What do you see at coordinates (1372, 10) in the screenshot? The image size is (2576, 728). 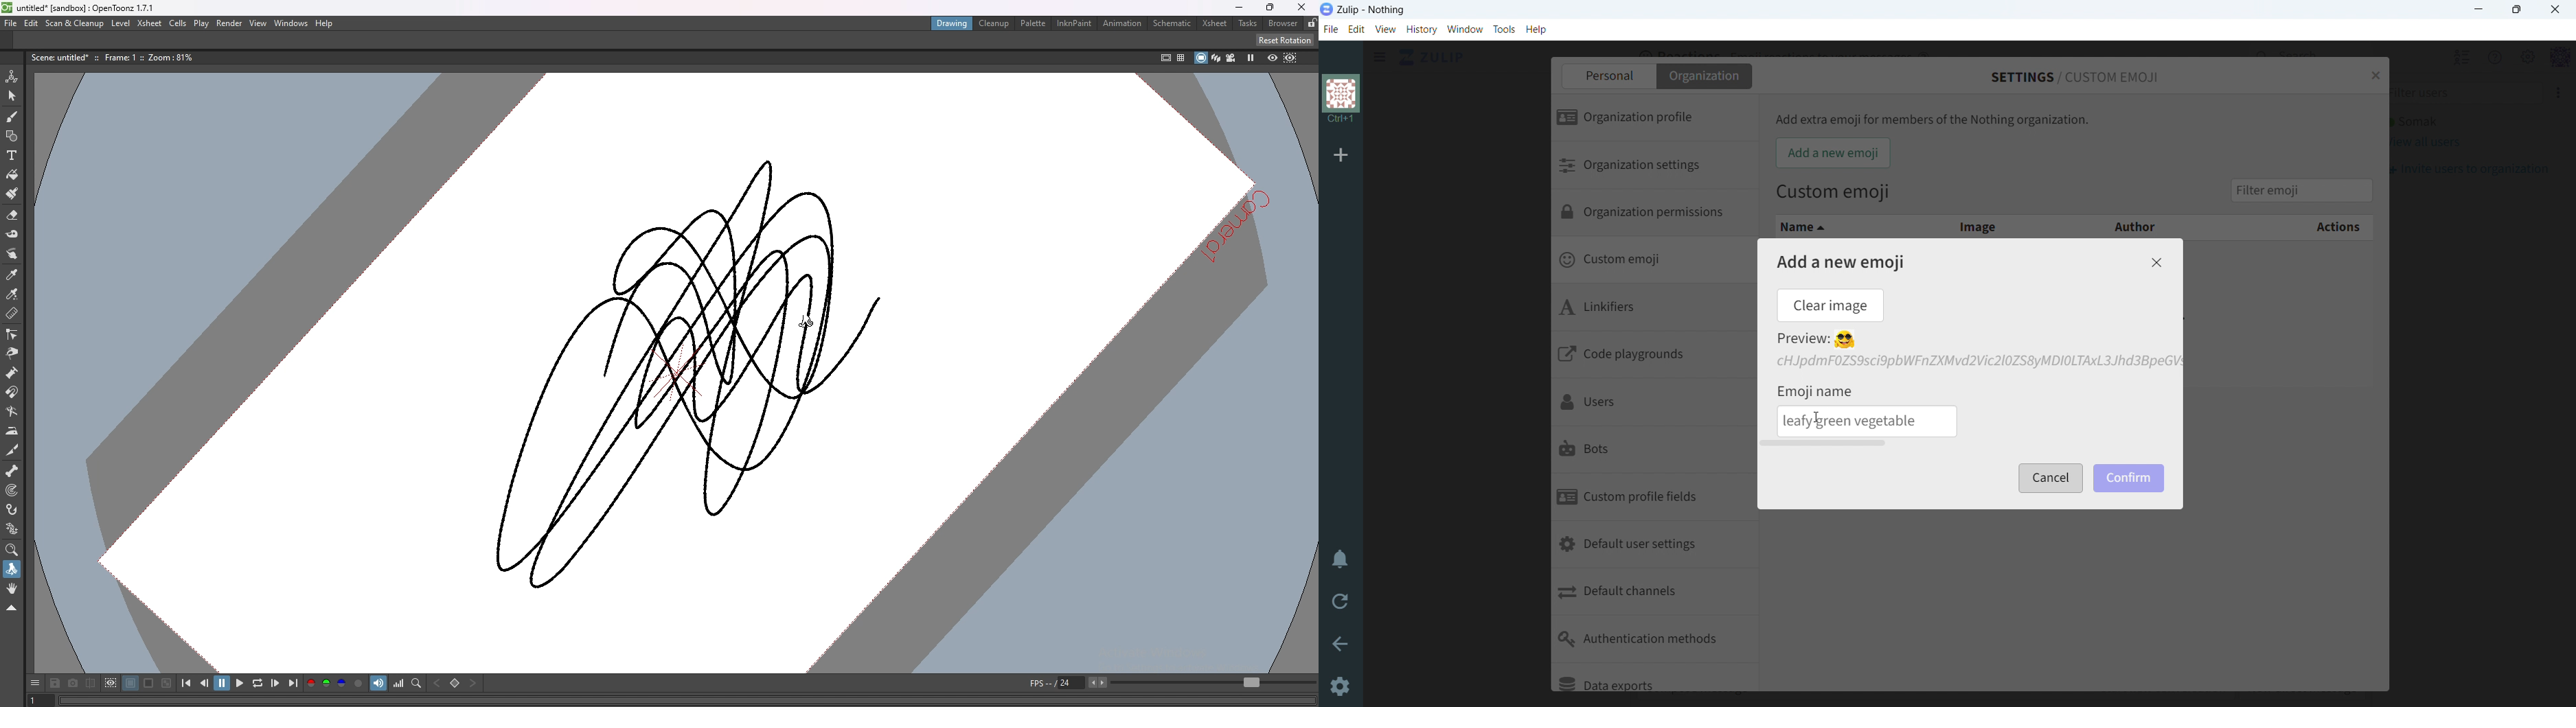 I see `title` at bounding box center [1372, 10].